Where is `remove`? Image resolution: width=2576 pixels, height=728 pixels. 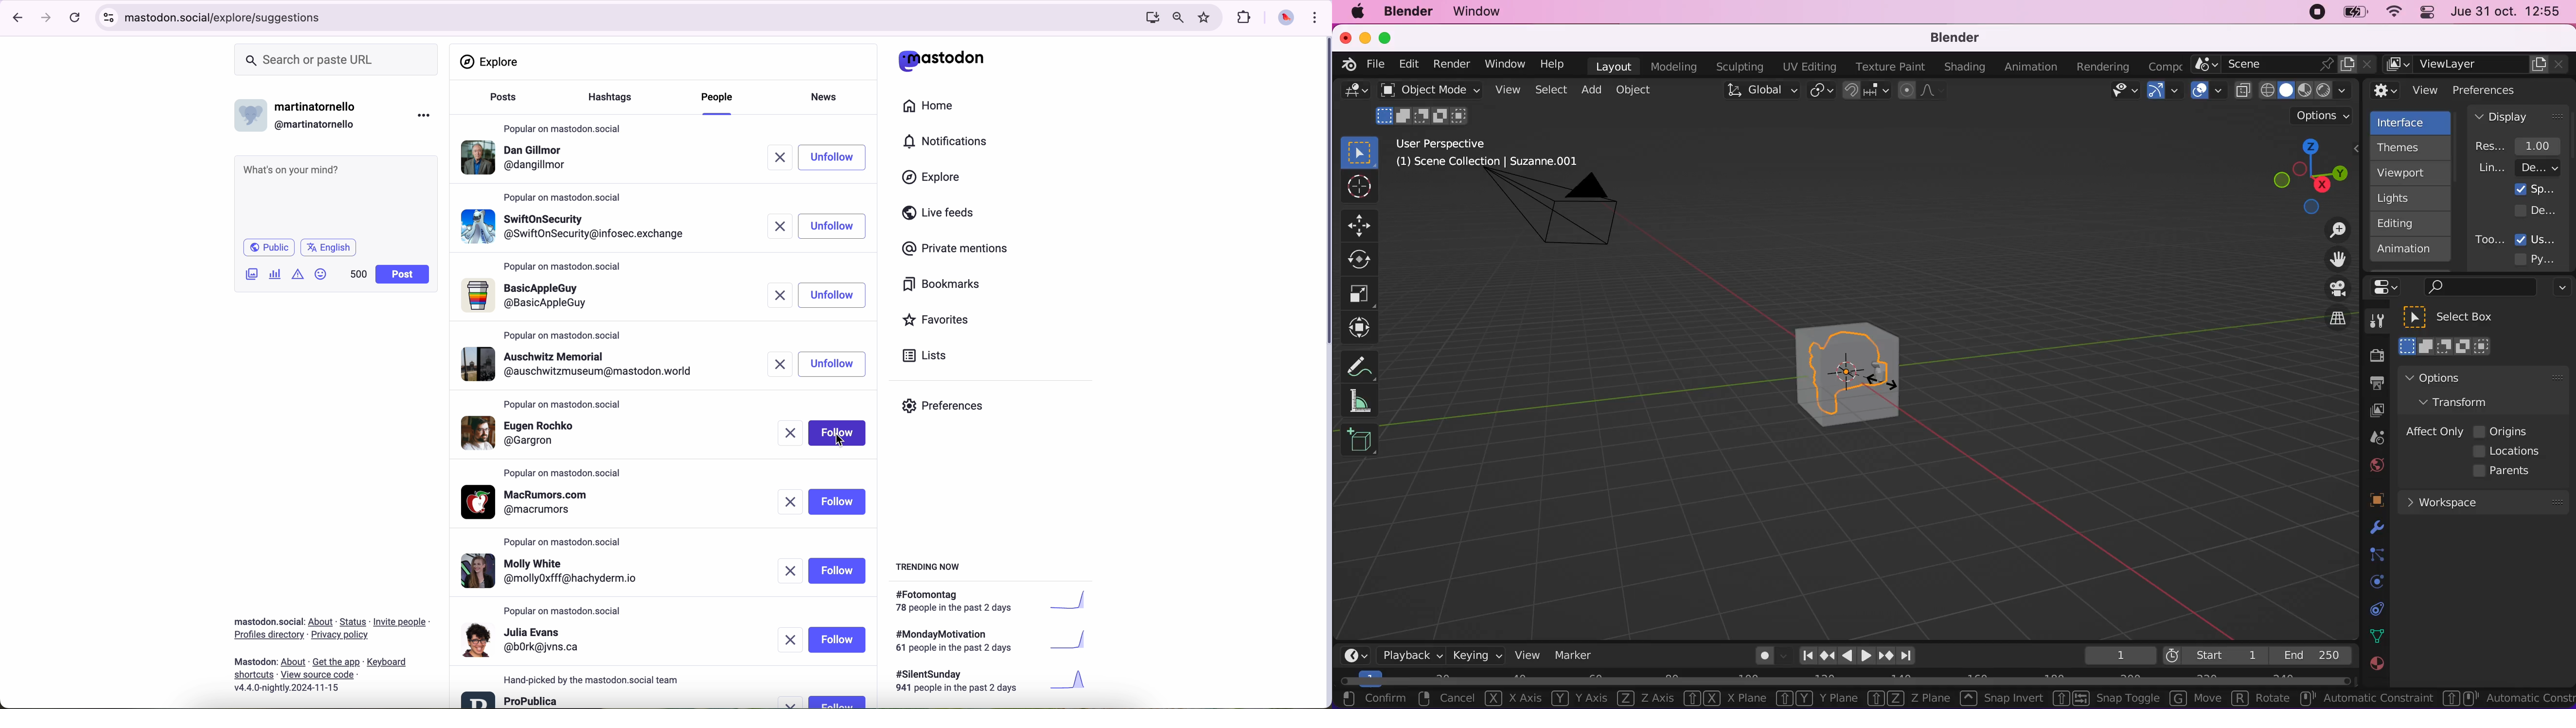
remove is located at coordinates (790, 572).